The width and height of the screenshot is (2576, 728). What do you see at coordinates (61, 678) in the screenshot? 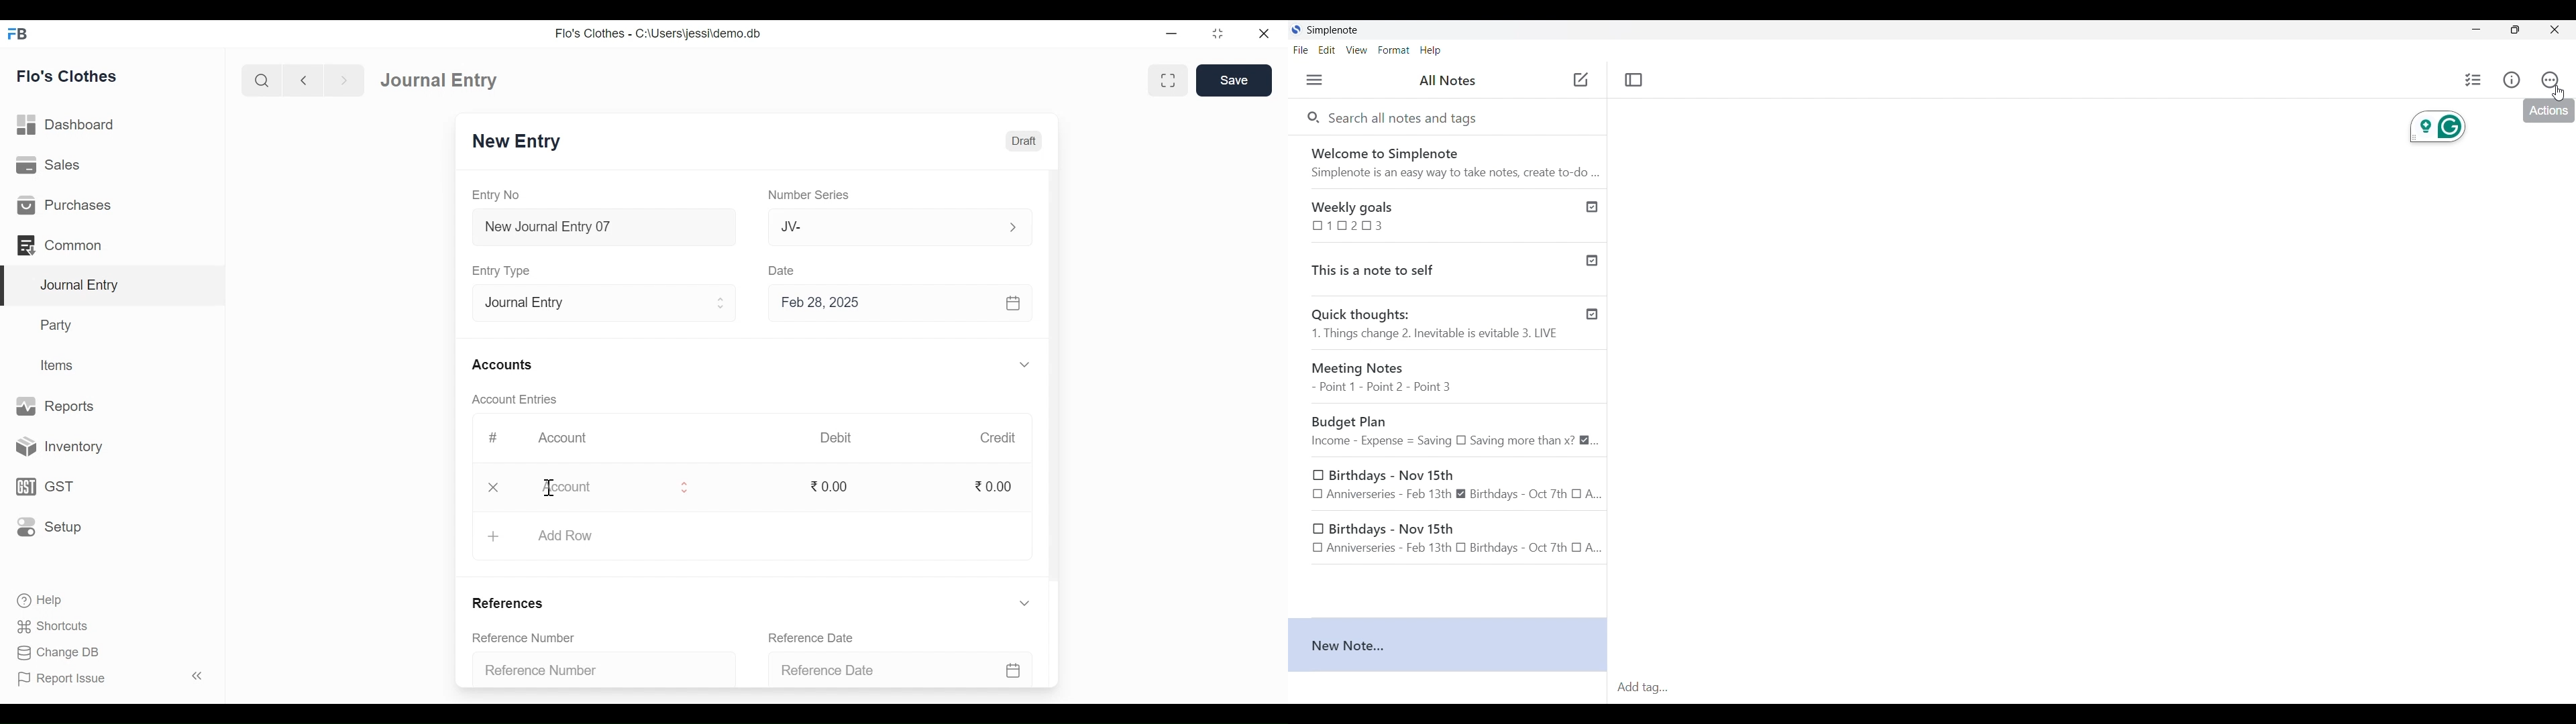
I see `Report Issue` at bounding box center [61, 678].